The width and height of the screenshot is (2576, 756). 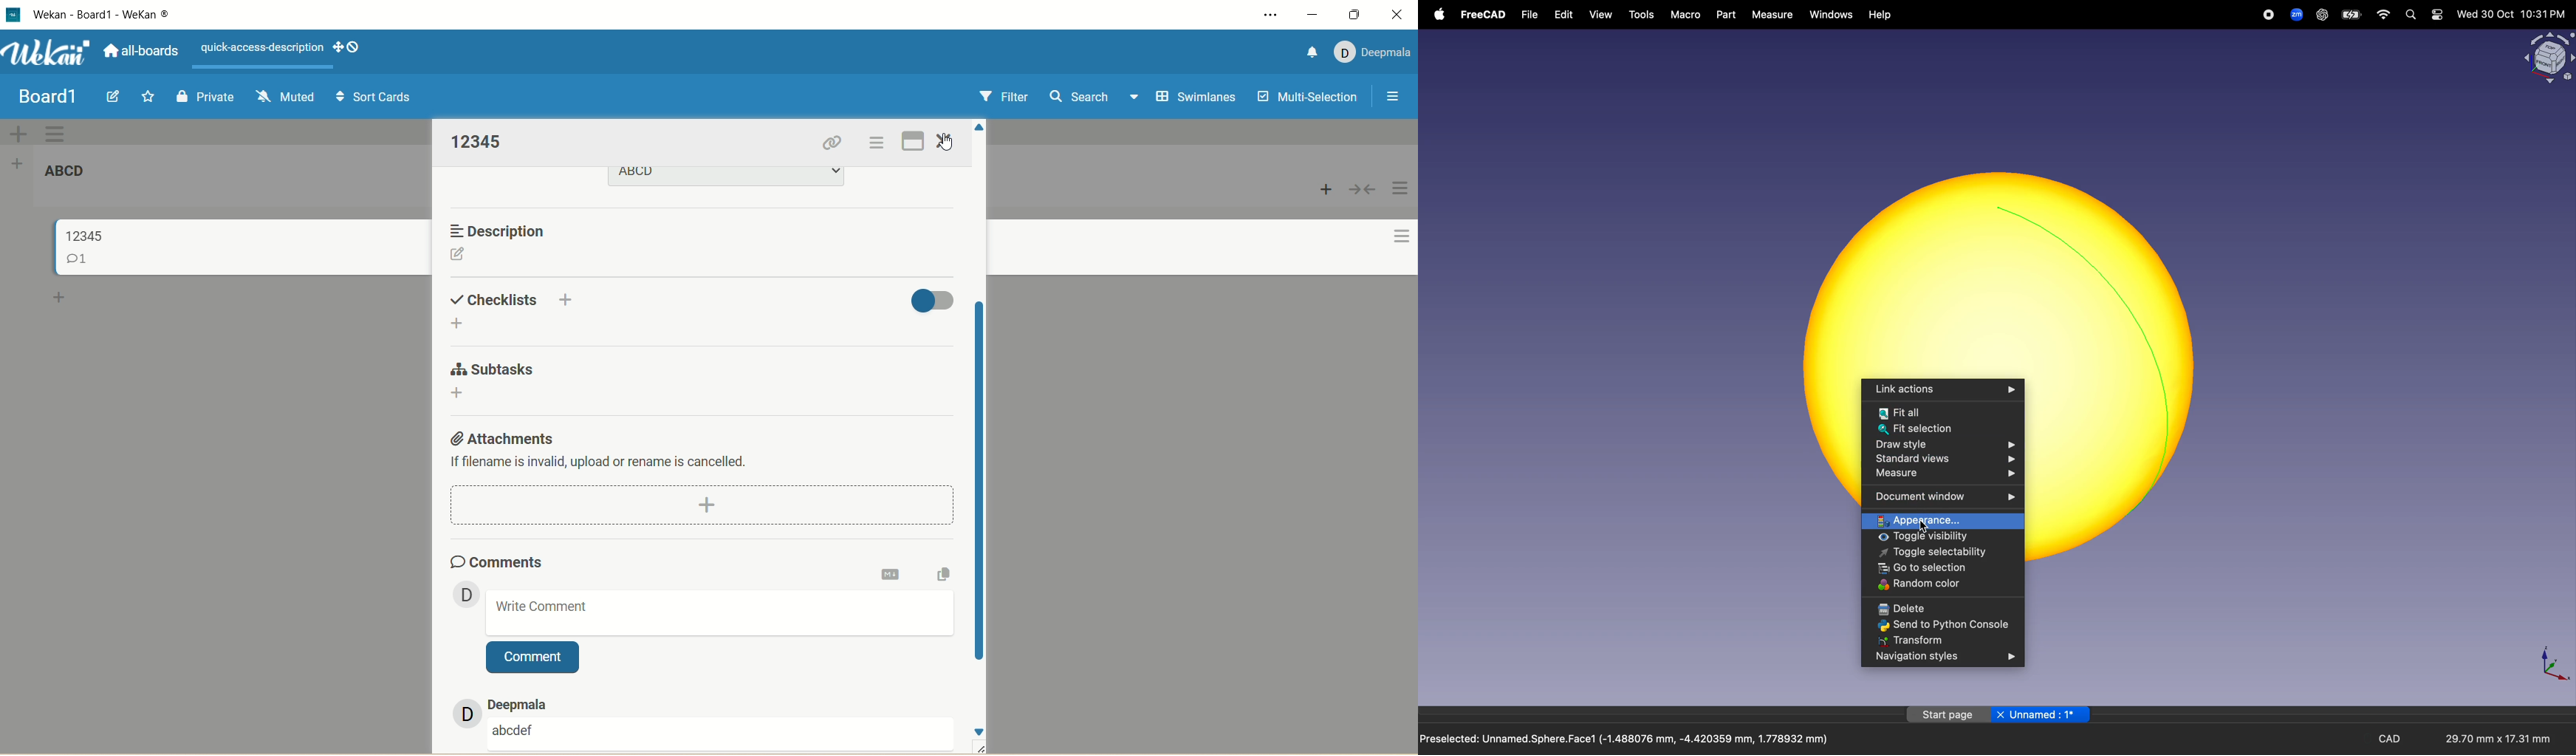 I want to click on toggle button, so click(x=933, y=298).